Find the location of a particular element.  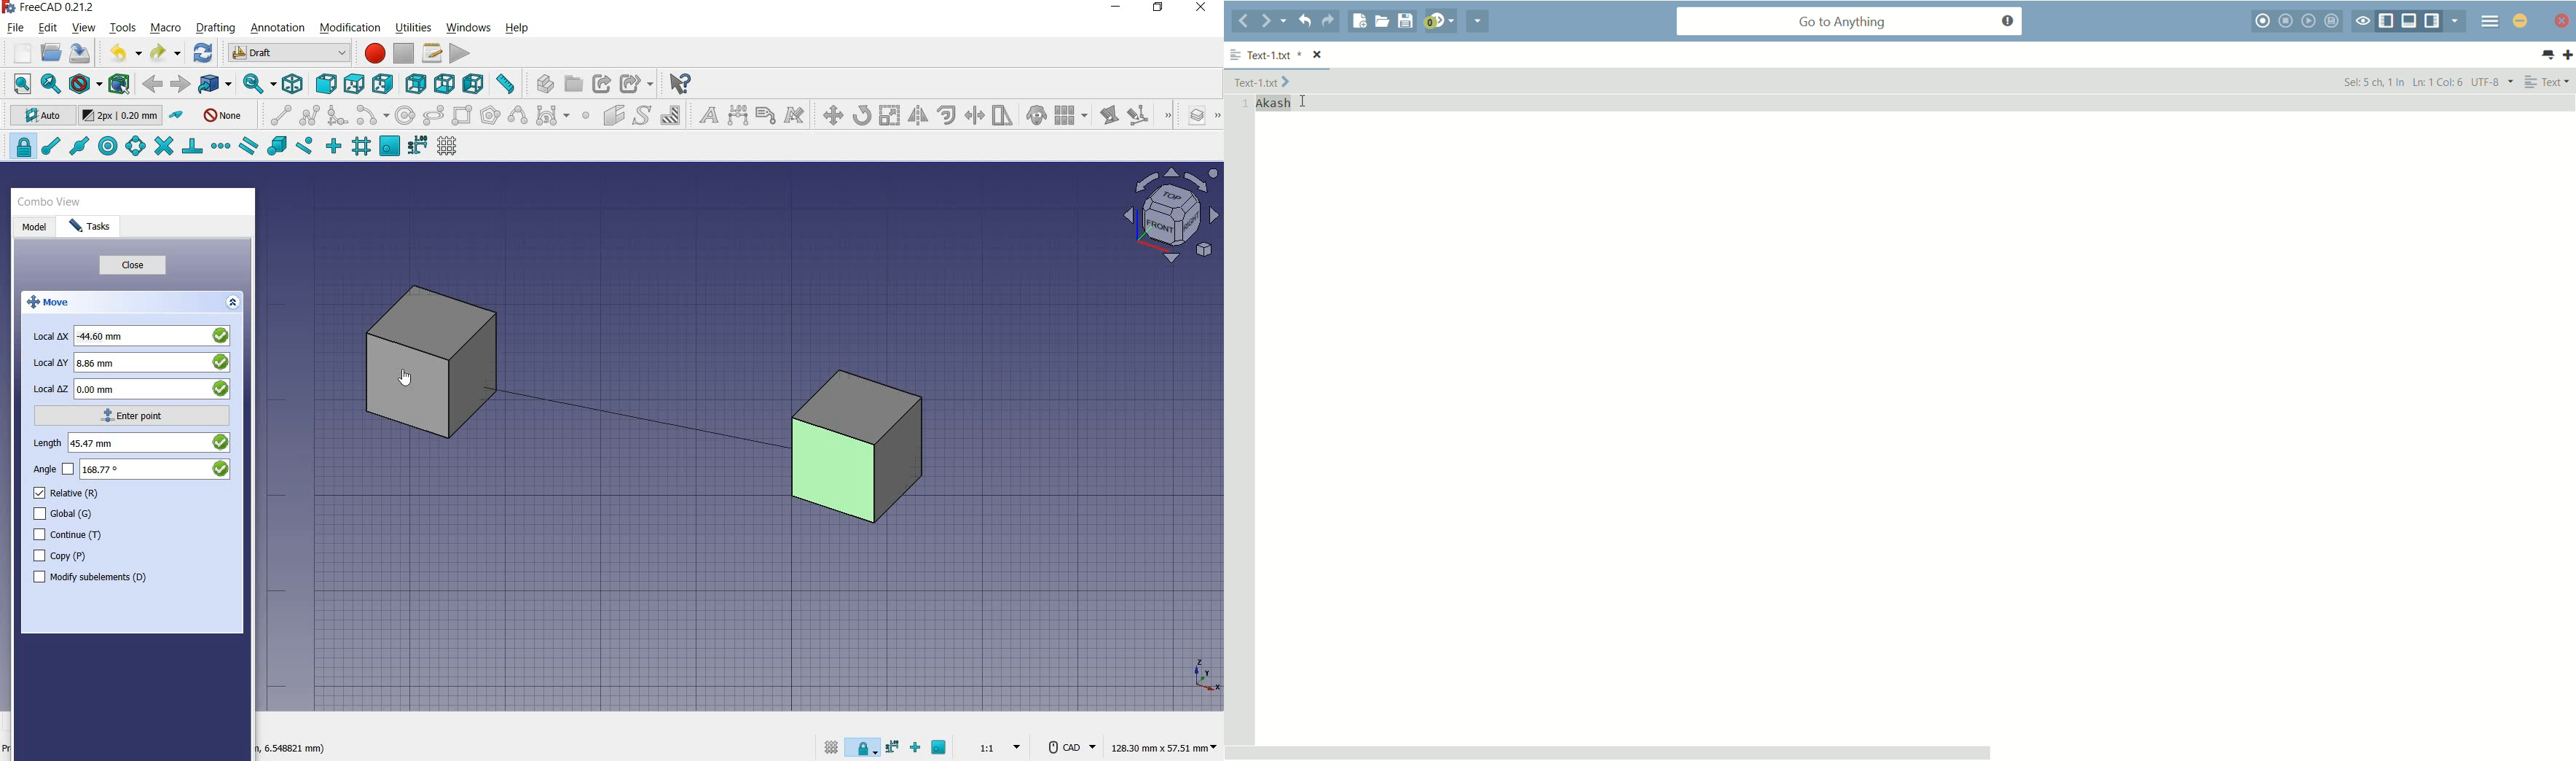

array tools is located at coordinates (1069, 114).